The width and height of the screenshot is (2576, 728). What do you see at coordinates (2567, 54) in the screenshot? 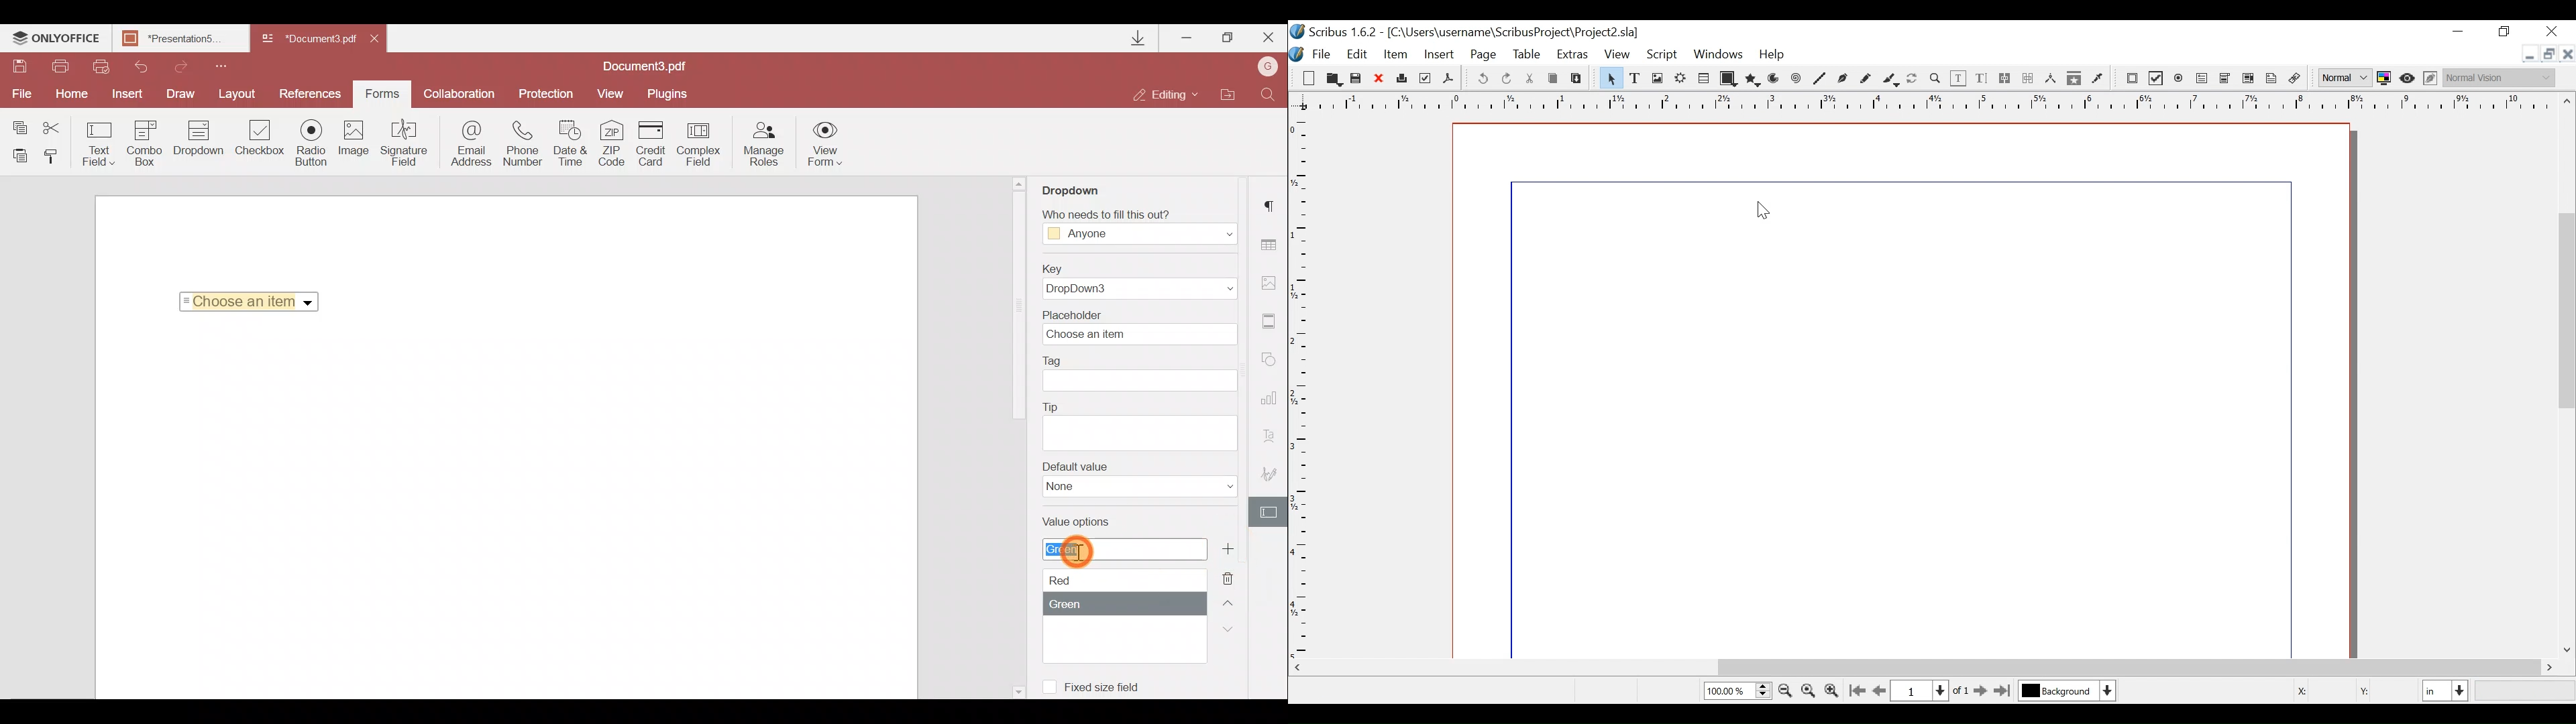
I see `close` at bounding box center [2567, 54].